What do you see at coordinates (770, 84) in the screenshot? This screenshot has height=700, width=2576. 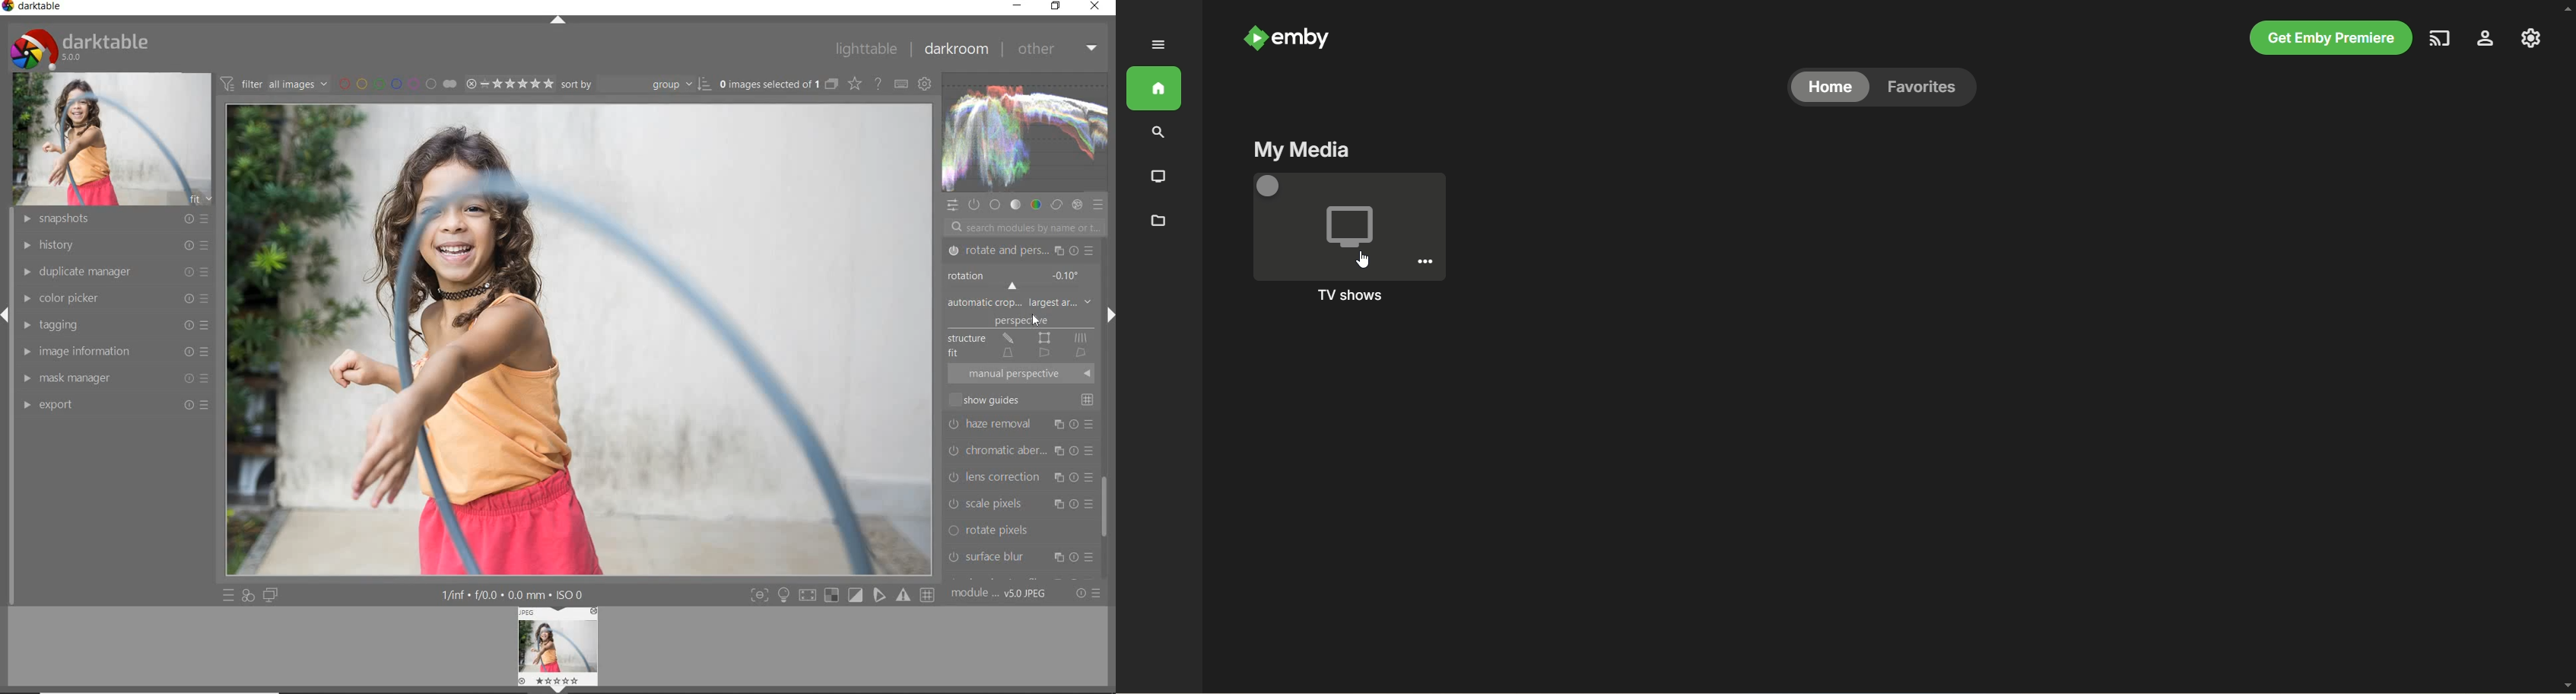 I see `selected images` at bounding box center [770, 84].